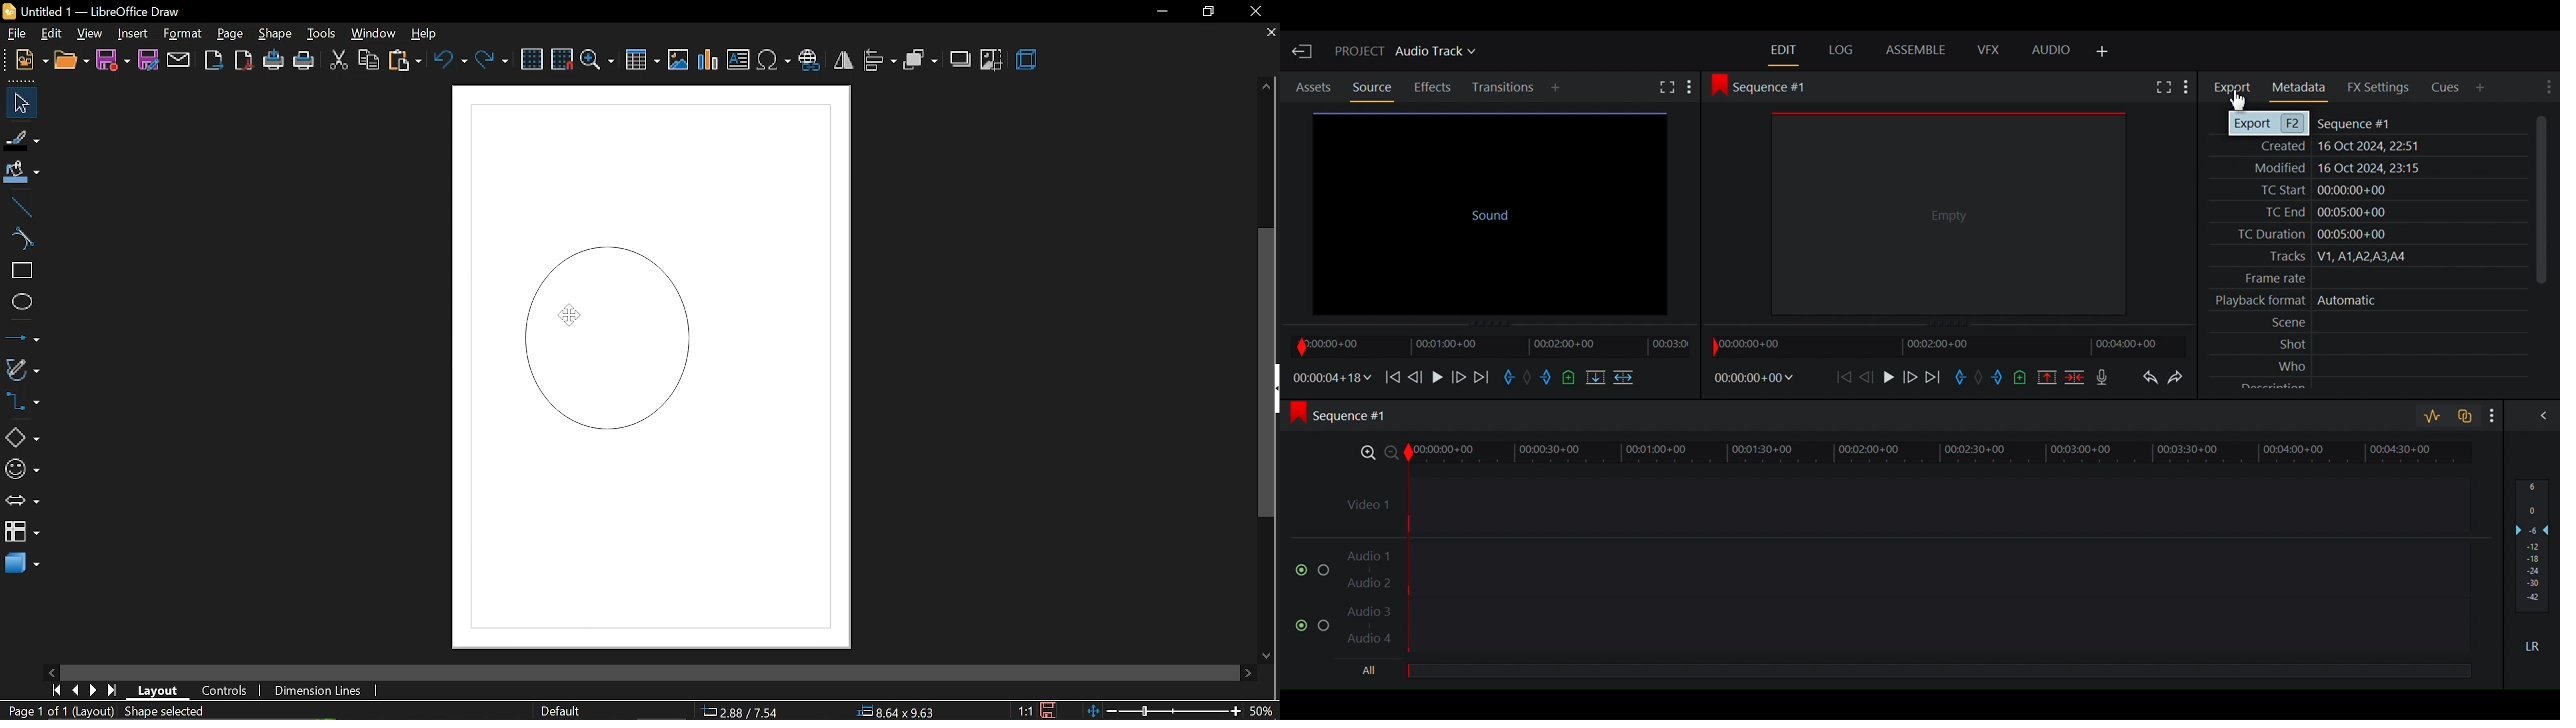 This screenshot has height=728, width=2576. What do you see at coordinates (21, 272) in the screenshot?
I see `rectangle` at bounding box center [21, 272].